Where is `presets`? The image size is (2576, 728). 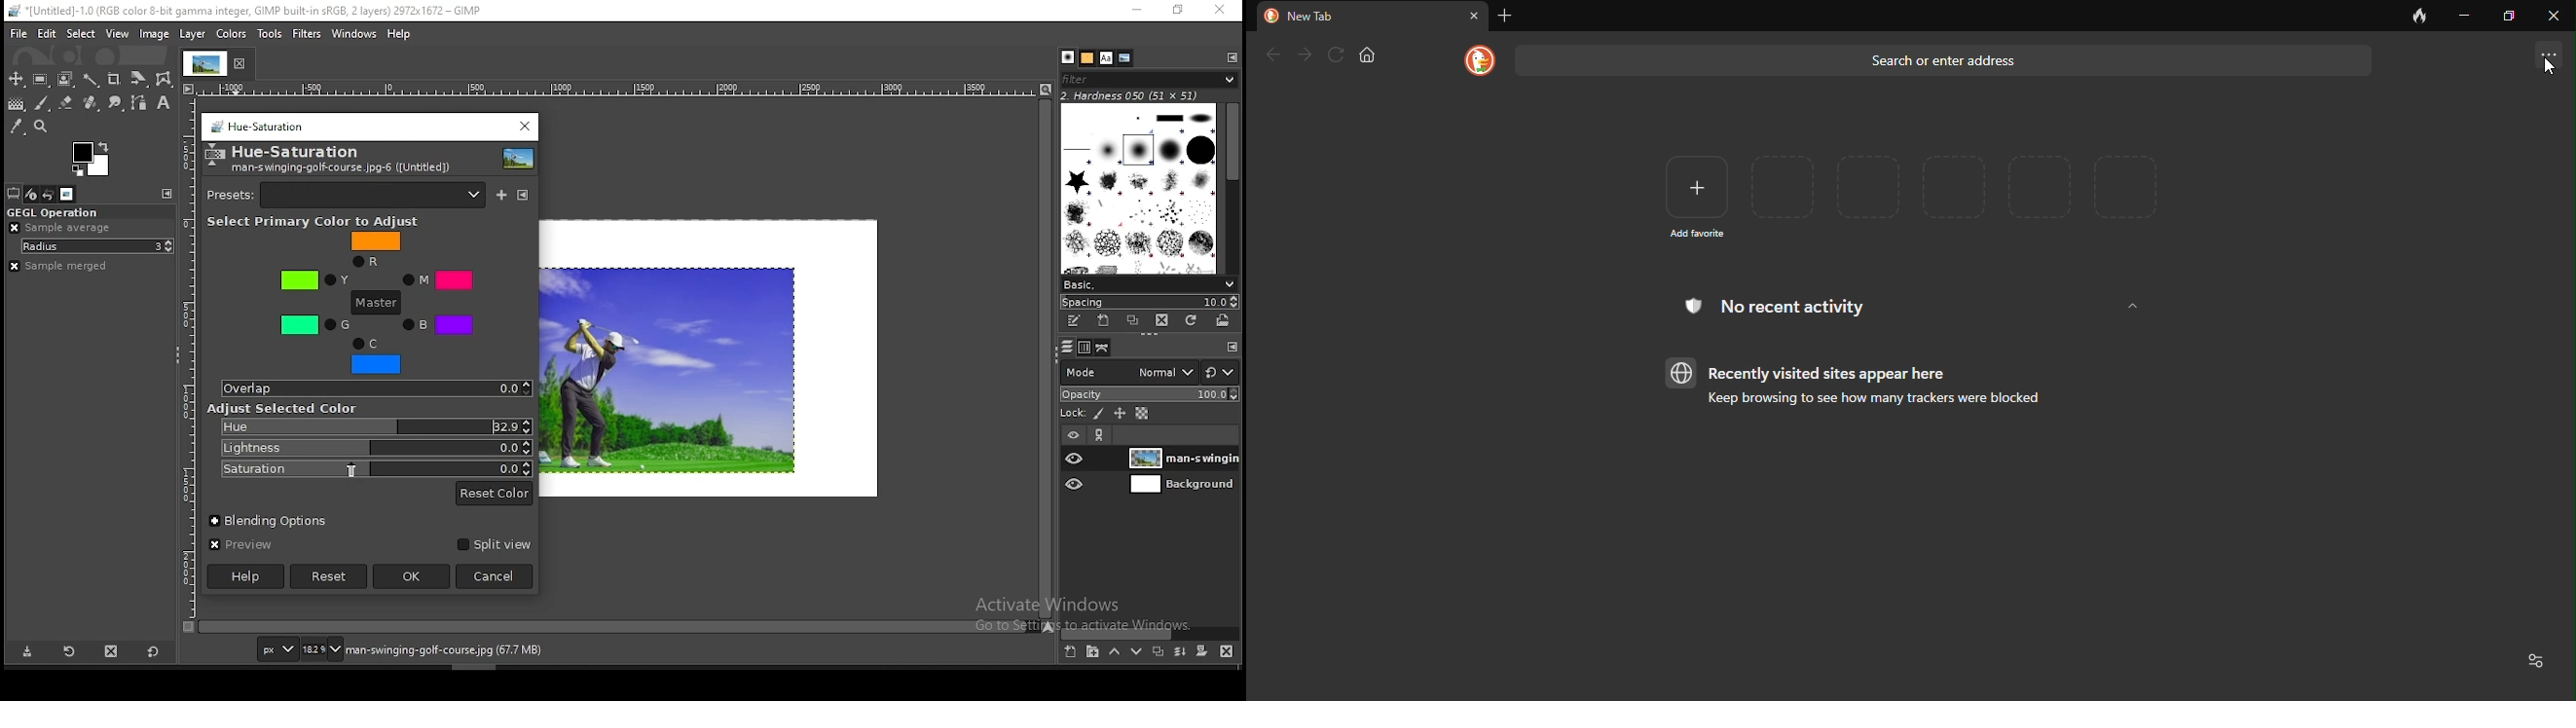 presets is located at coordinates (346, 195).